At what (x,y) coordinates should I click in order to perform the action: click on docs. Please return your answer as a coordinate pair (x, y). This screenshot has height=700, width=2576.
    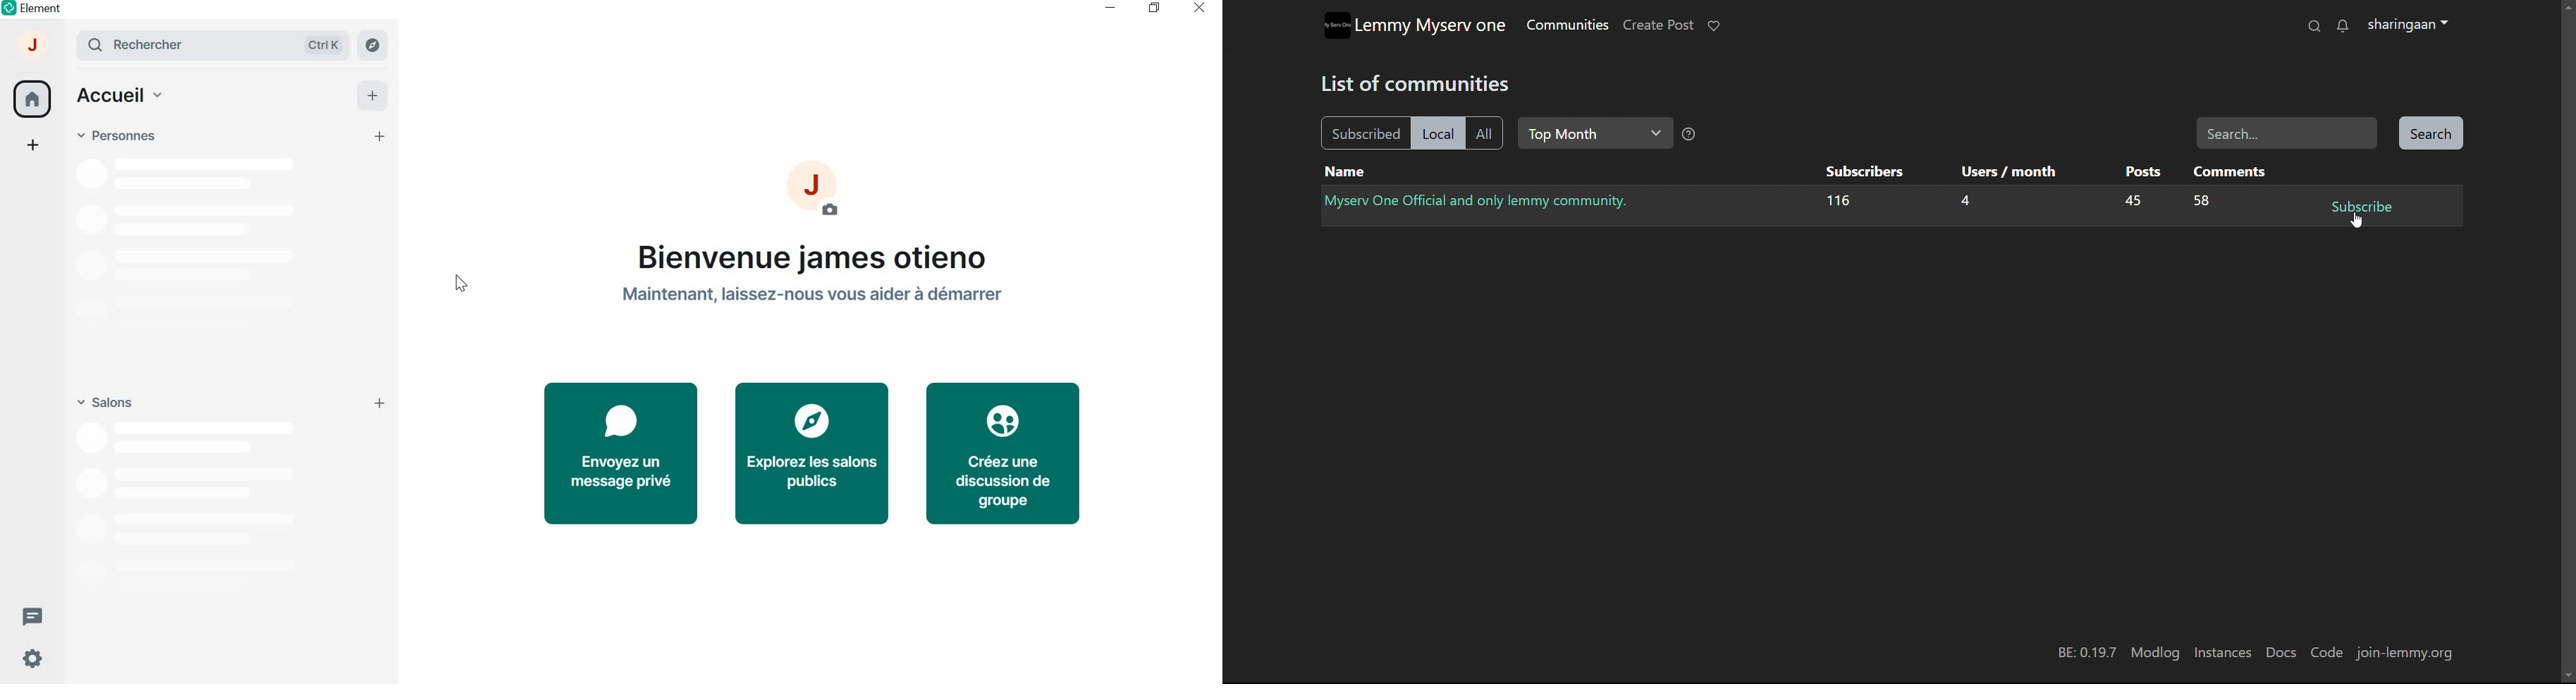
    Looking at the image, I should click on (2280, 653).